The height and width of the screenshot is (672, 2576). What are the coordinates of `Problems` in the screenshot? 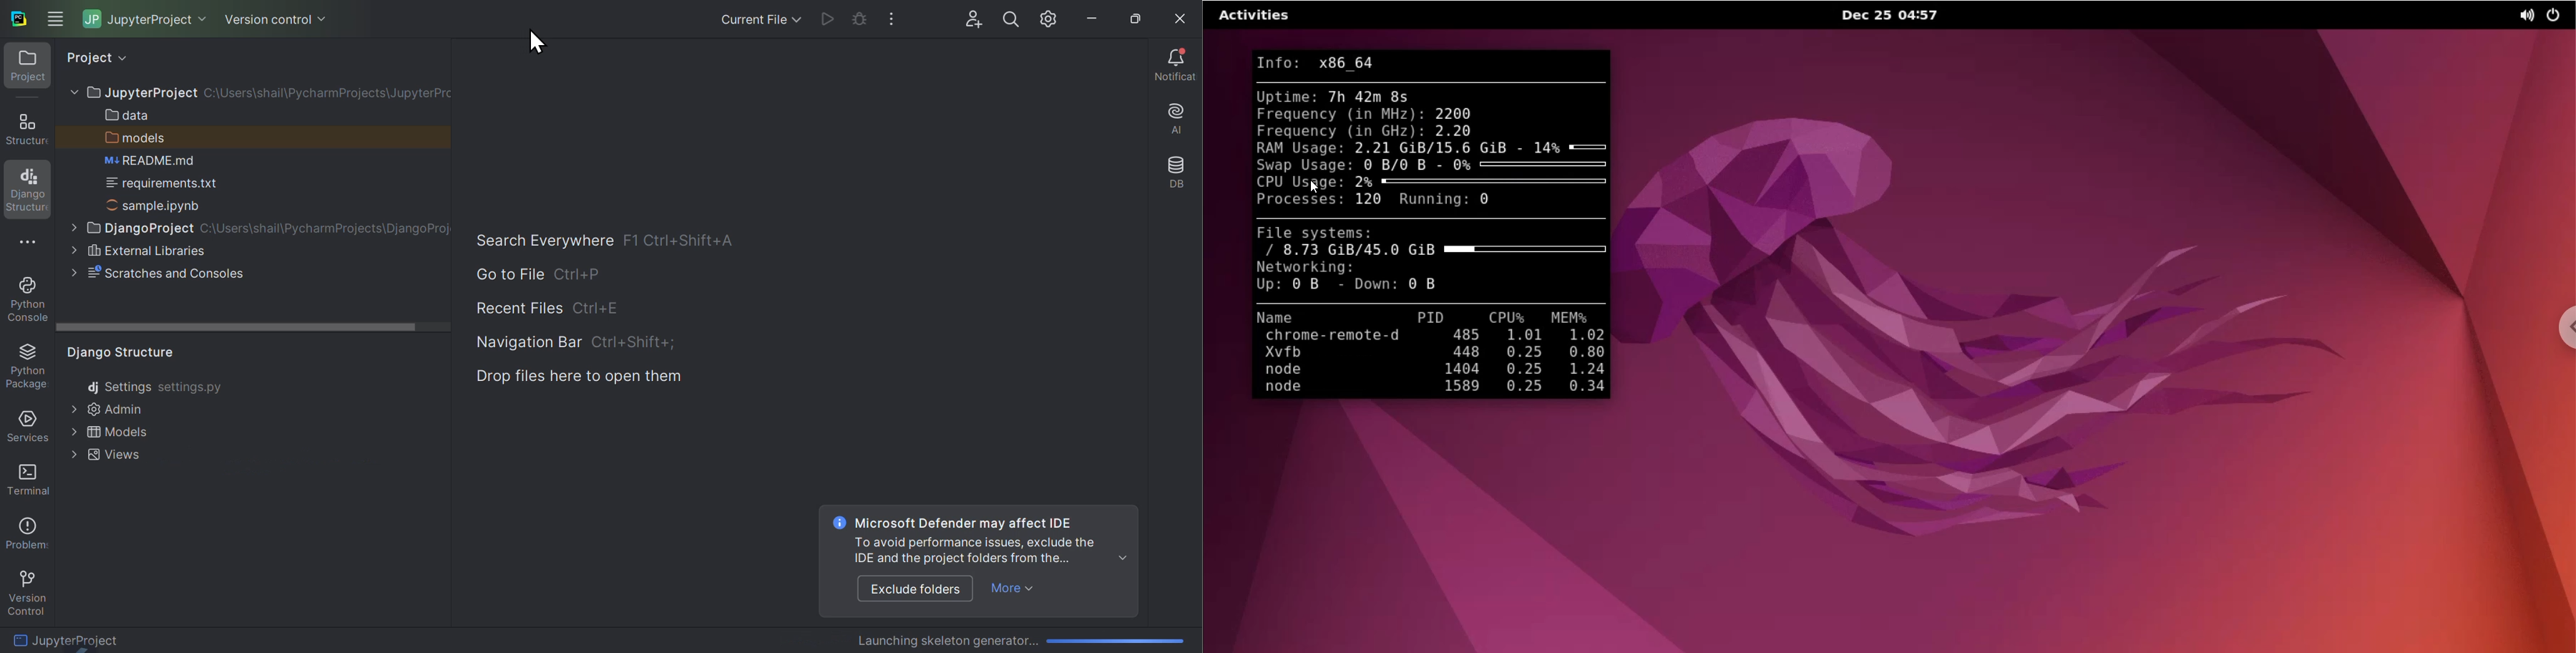 It's located at (25, 530).